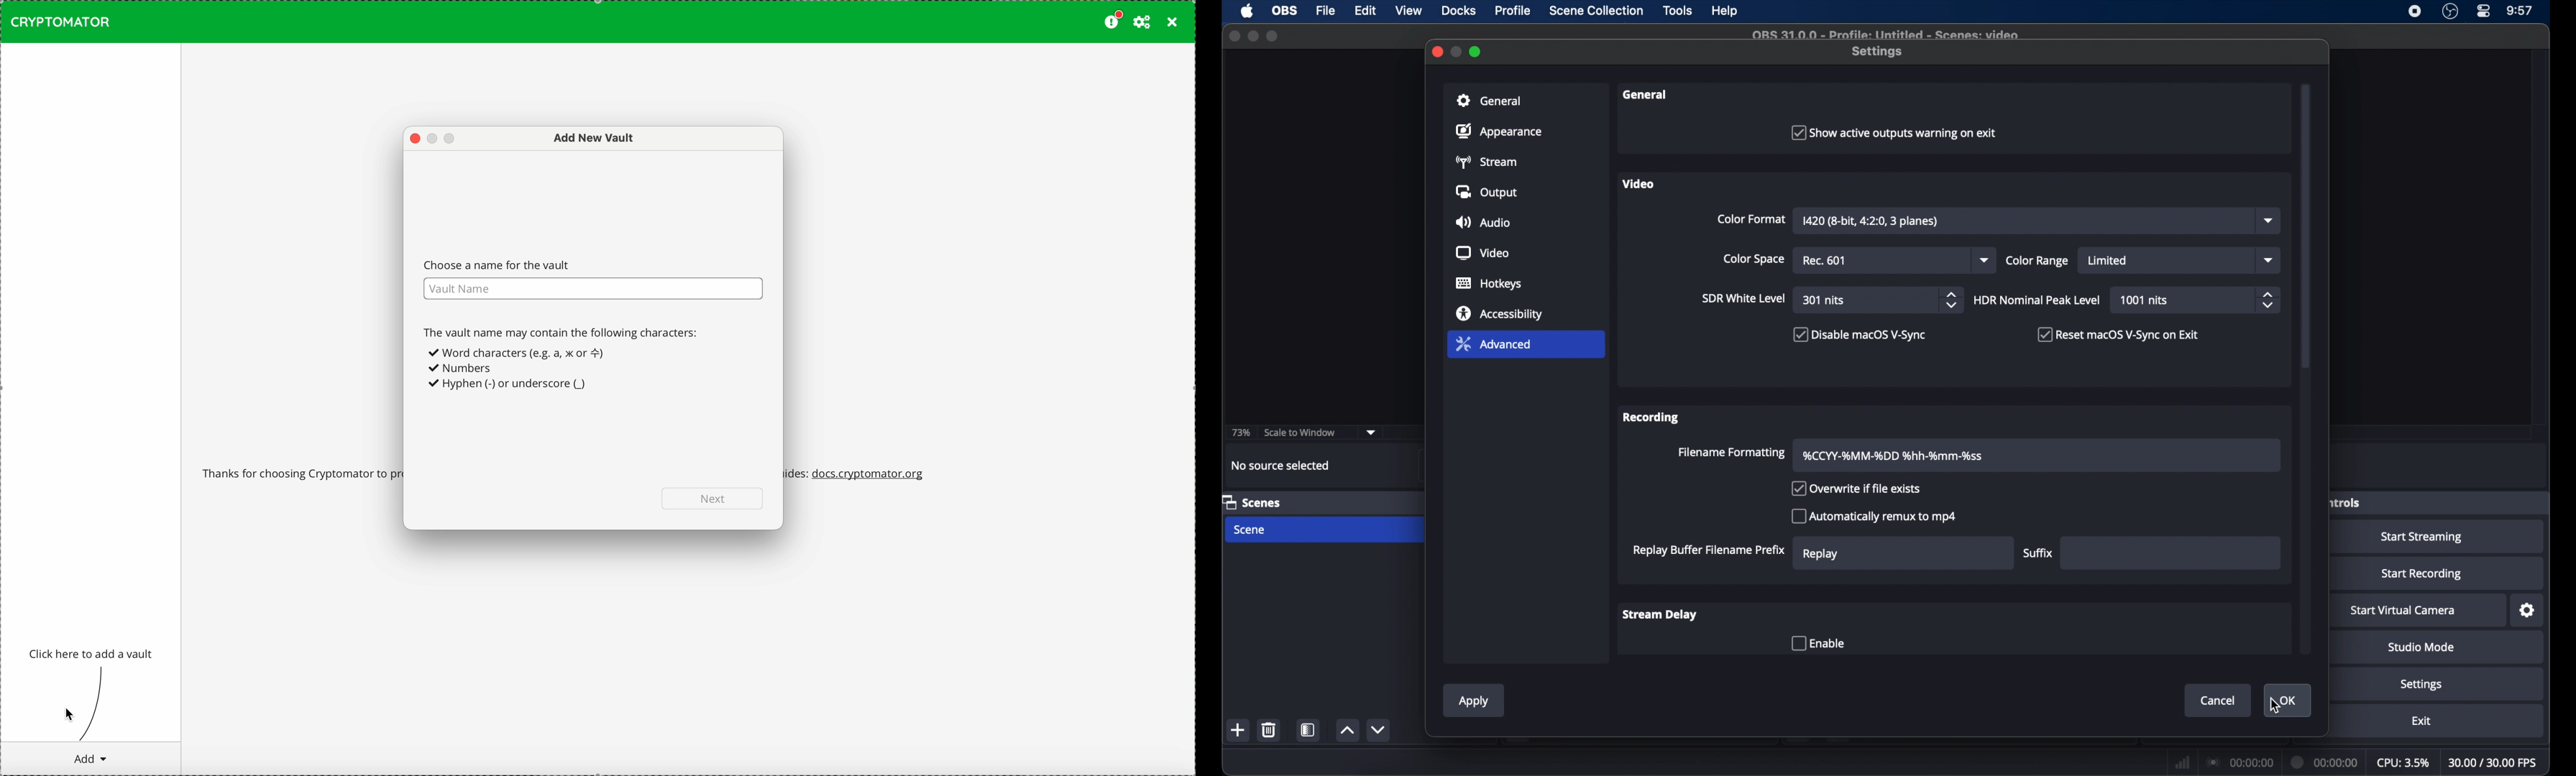  Describe the element at coordinates (1887, 34) in the screenshot. I see `file name` at that location.